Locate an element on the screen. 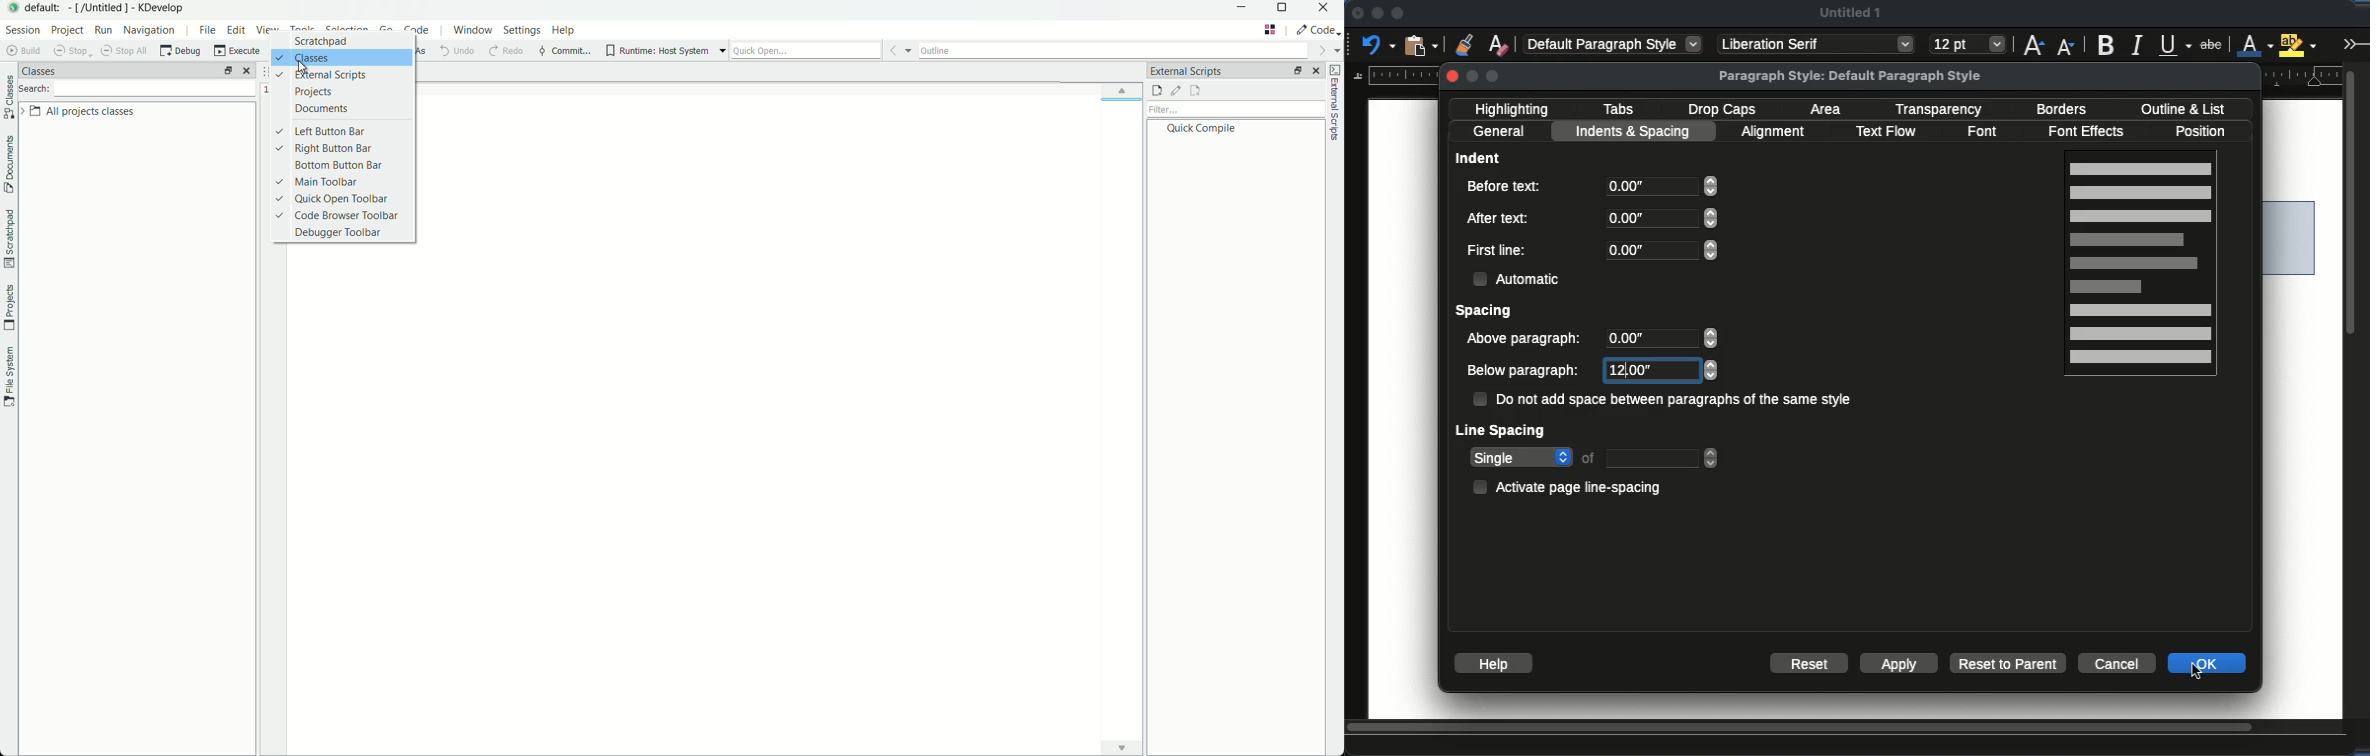 The width and height of the screenshot is (2380, 756). default paragraph style is located at coordinates (1614, 43).